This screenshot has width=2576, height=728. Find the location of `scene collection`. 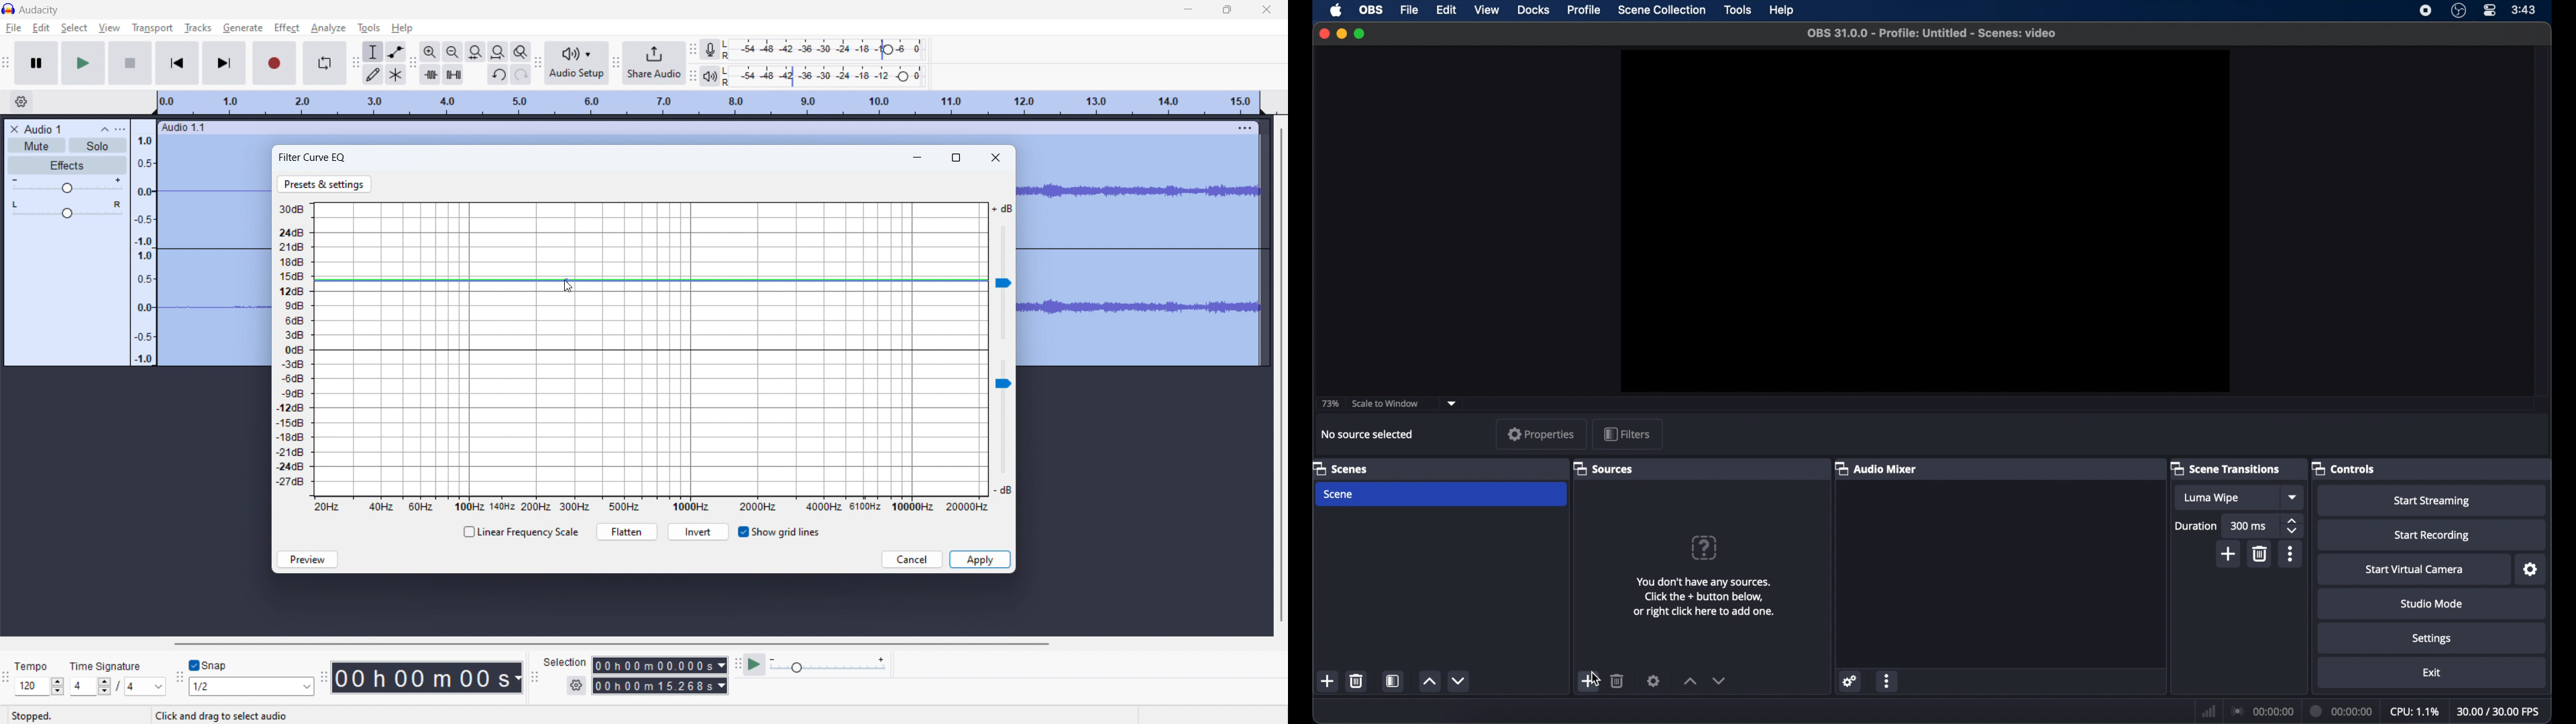

scene collection is located at coordinates (1662, 10).